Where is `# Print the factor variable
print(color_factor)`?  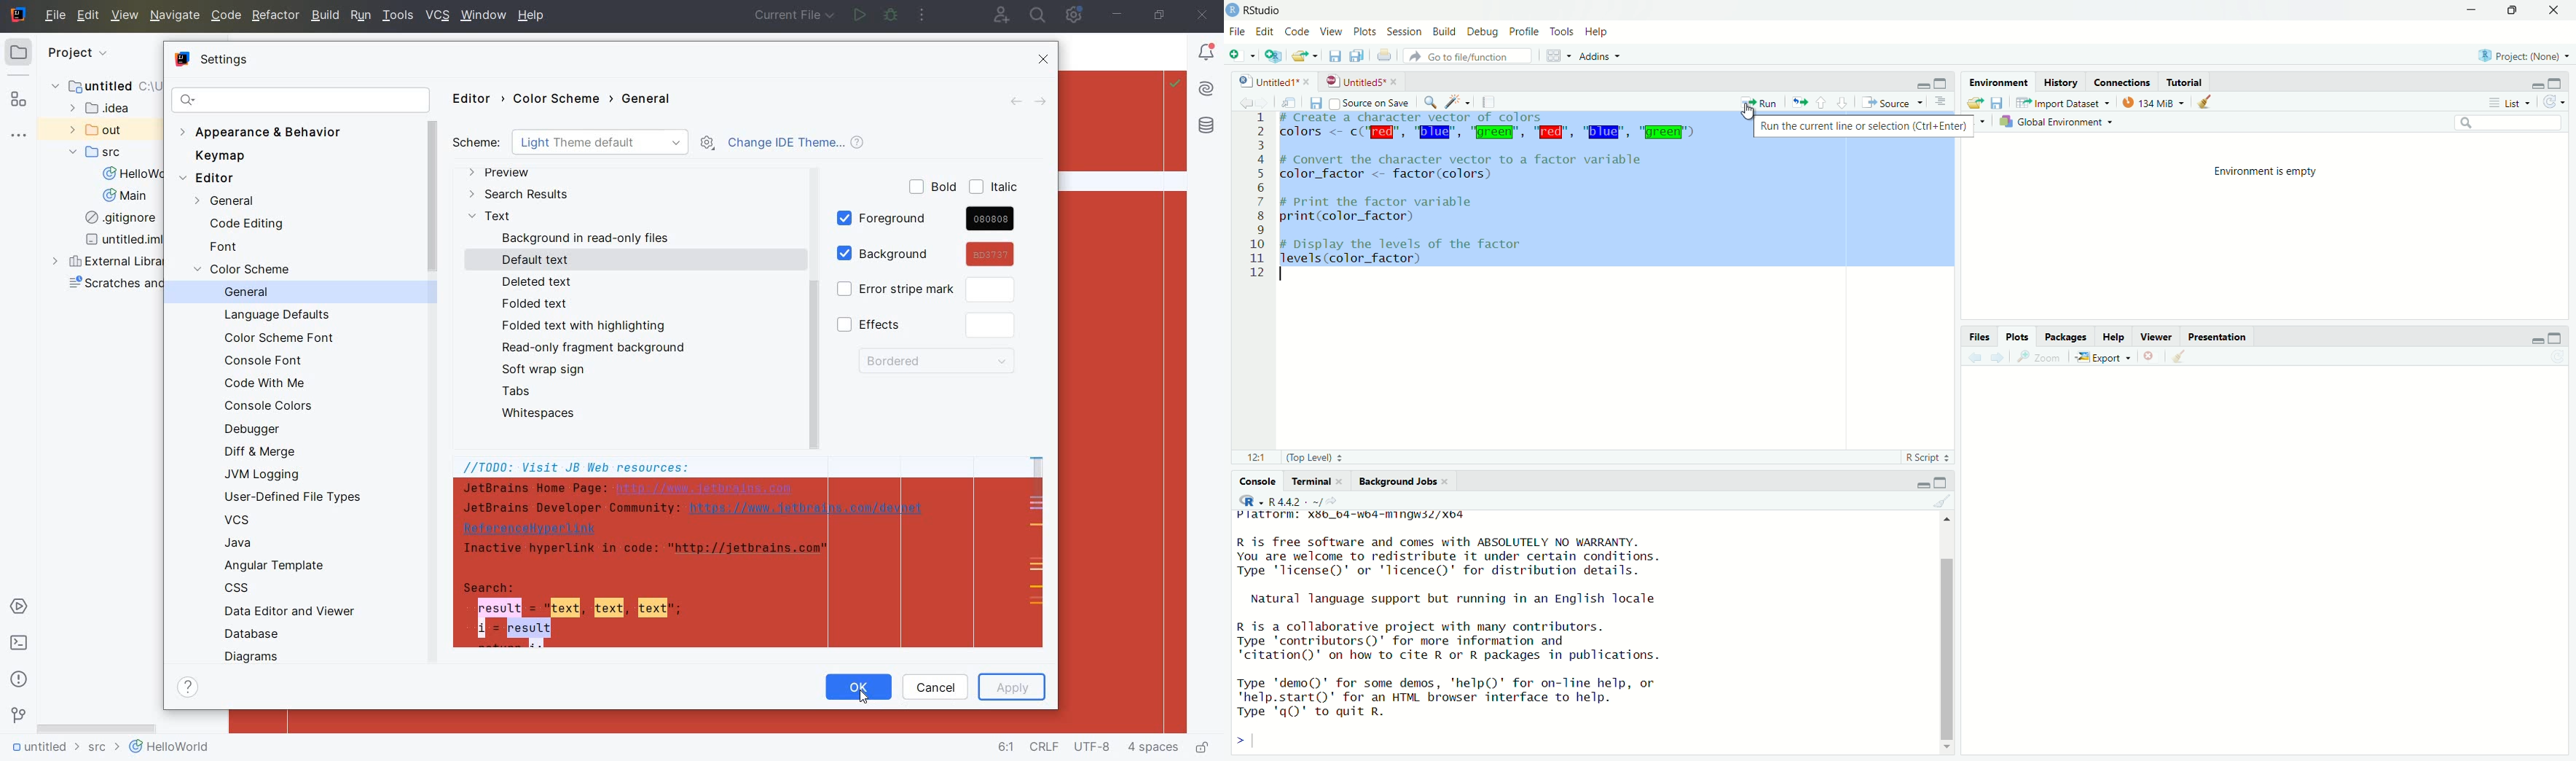 # Print the factor variable
print(color_factor) is located at coordinates (1399, 209).